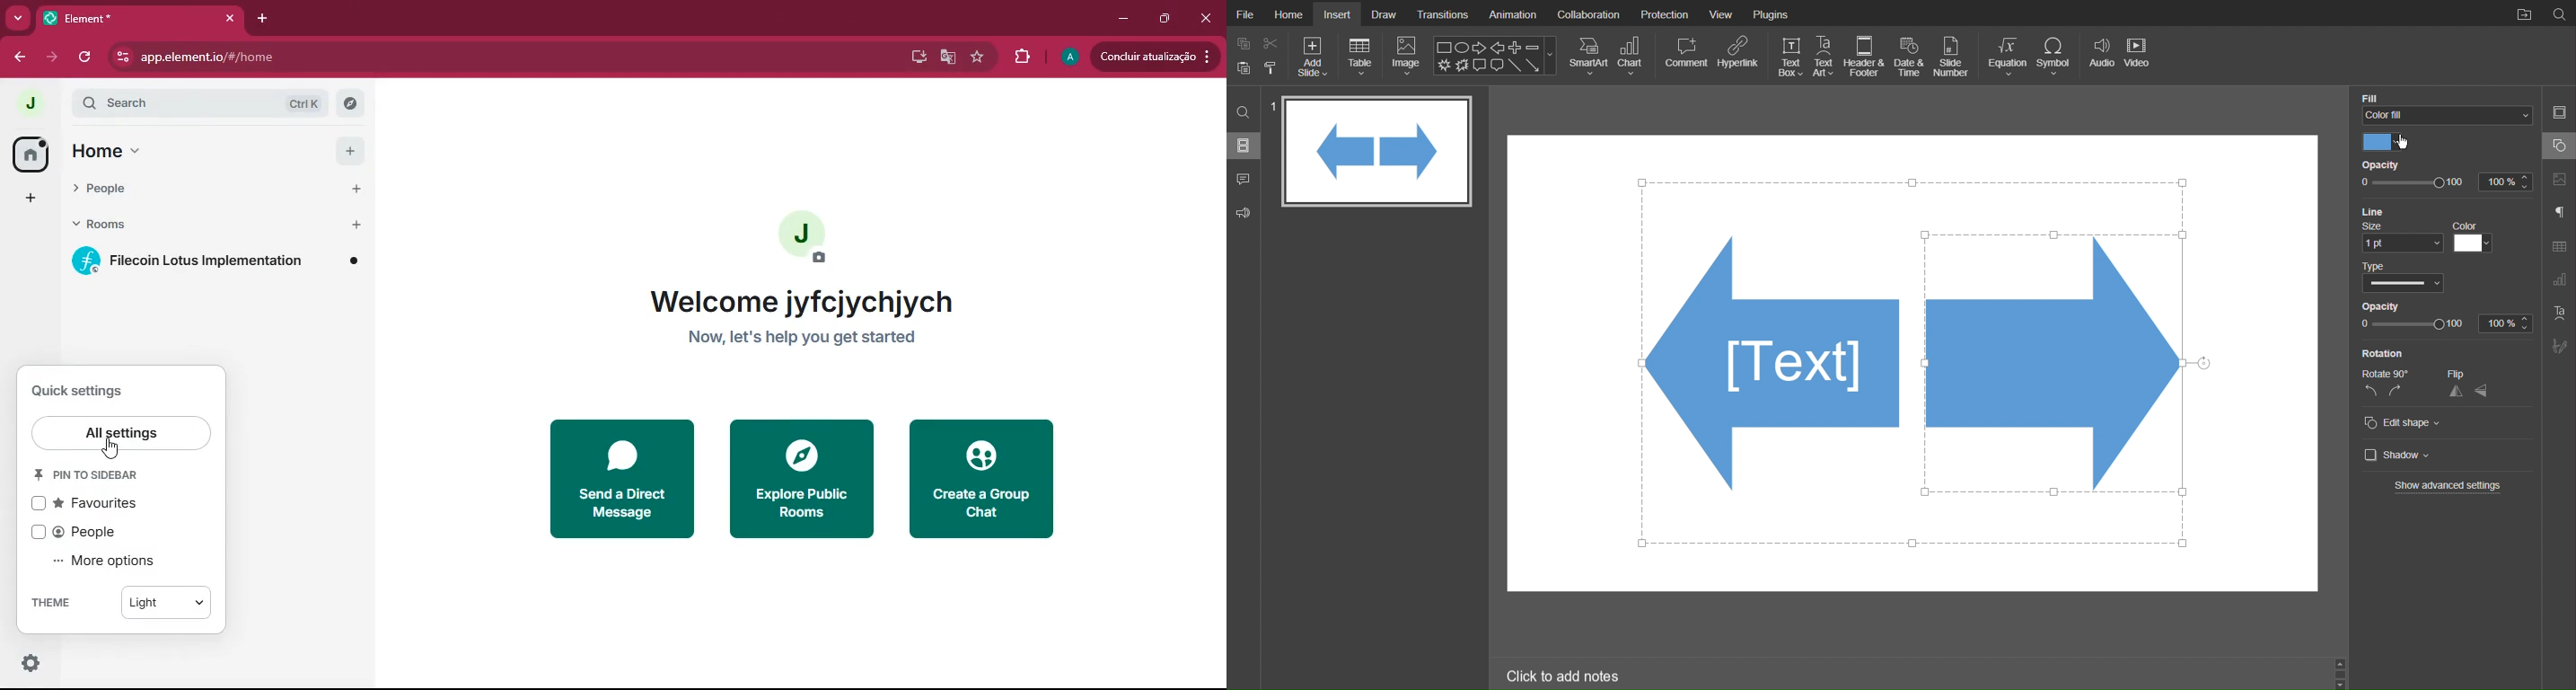 Image resolution: width=2576 pixels, height=700 pixels. I want to click on Equation, so click(2005, 56).